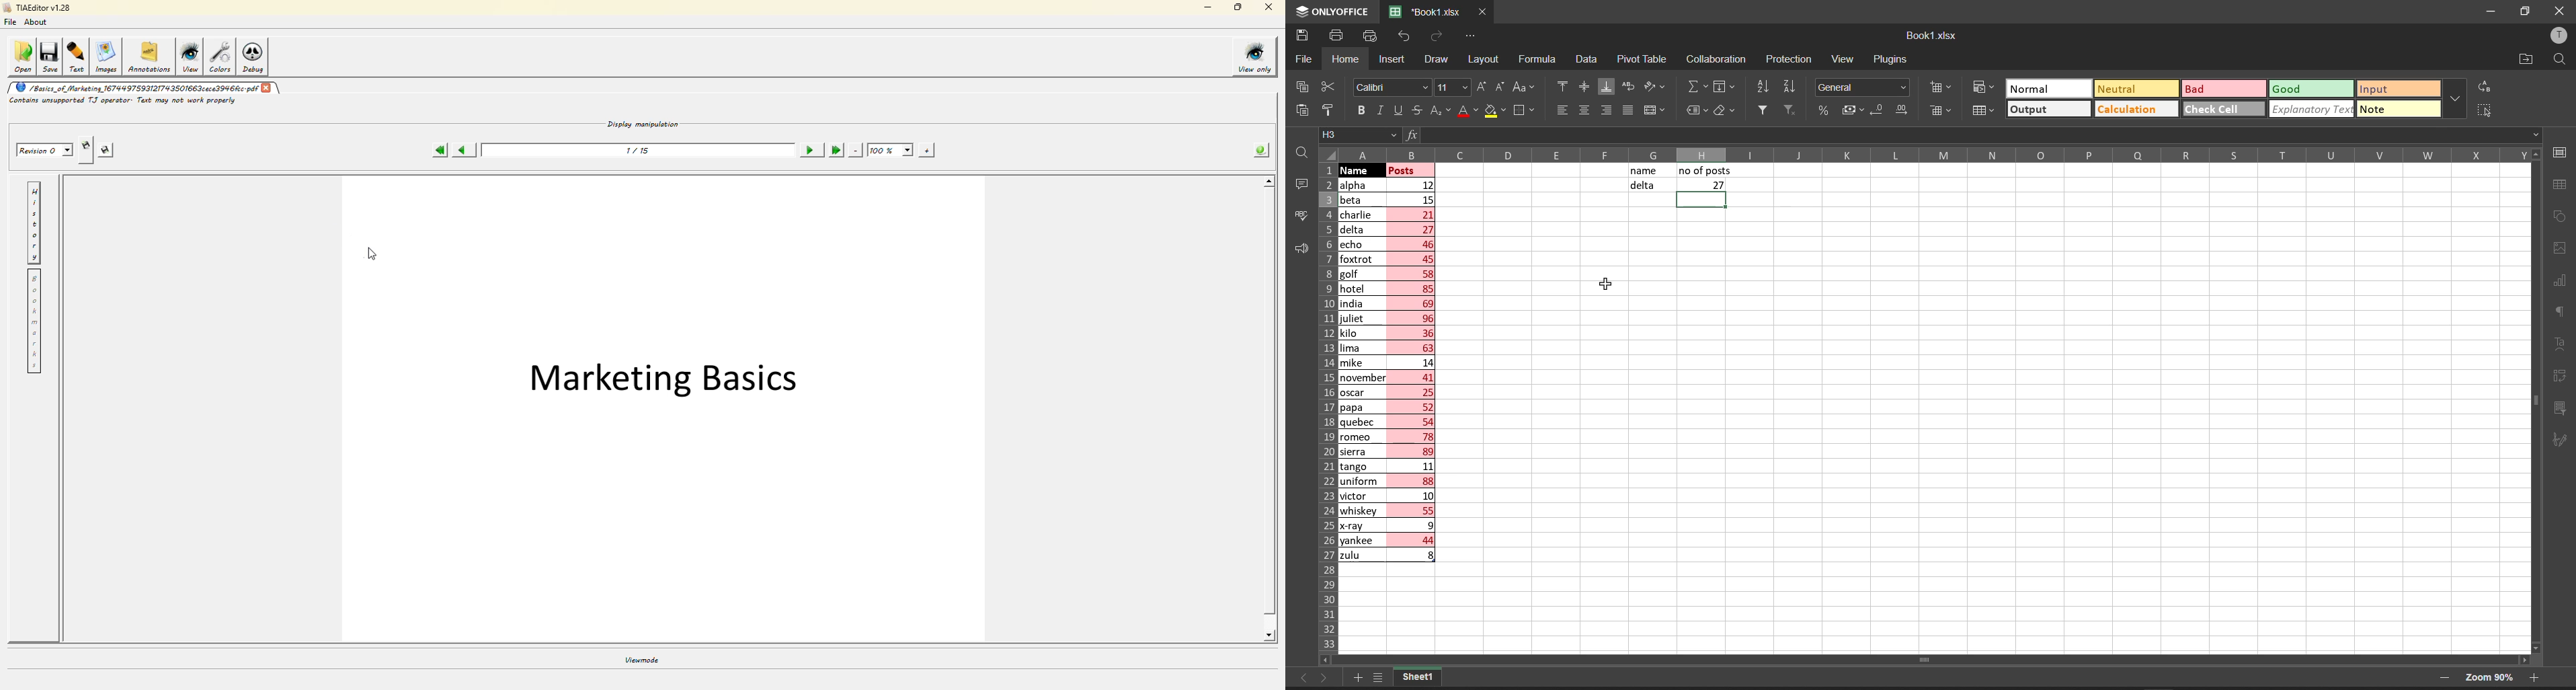 Image resolution: width=2576 pixels, height=700 pixels. I want to click on posts, so click(1412, 367).